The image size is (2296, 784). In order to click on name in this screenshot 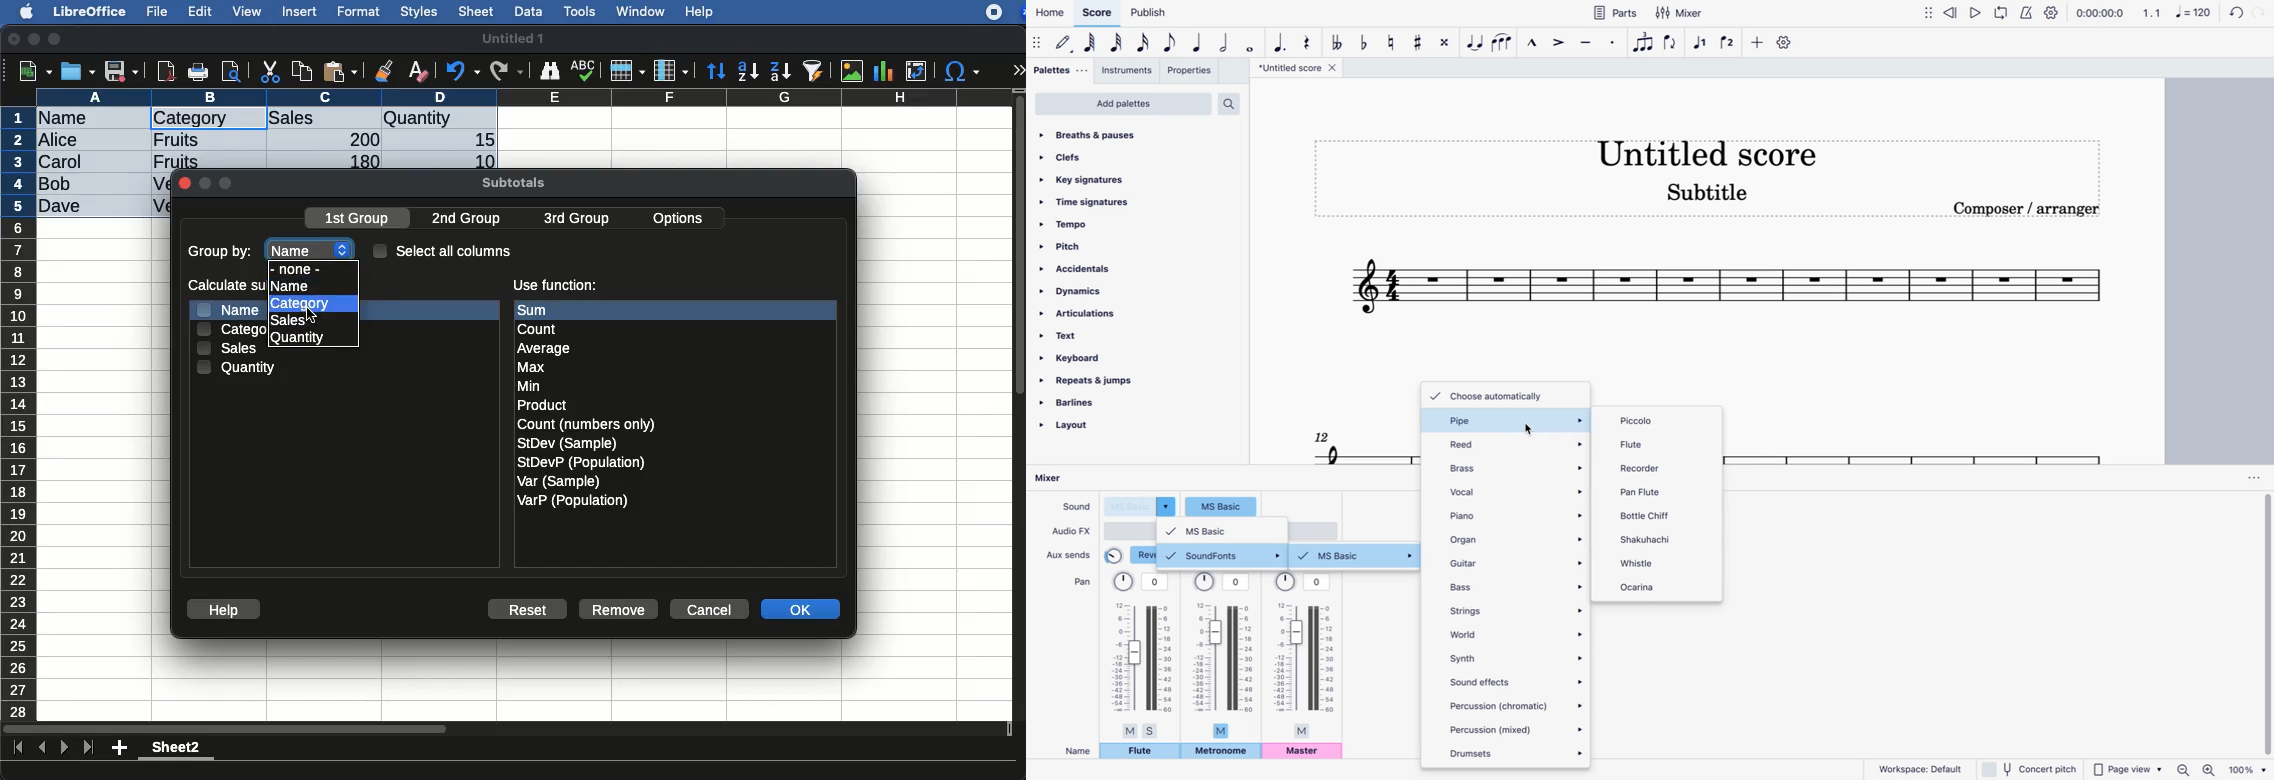, I will do `click(289, 285)`.